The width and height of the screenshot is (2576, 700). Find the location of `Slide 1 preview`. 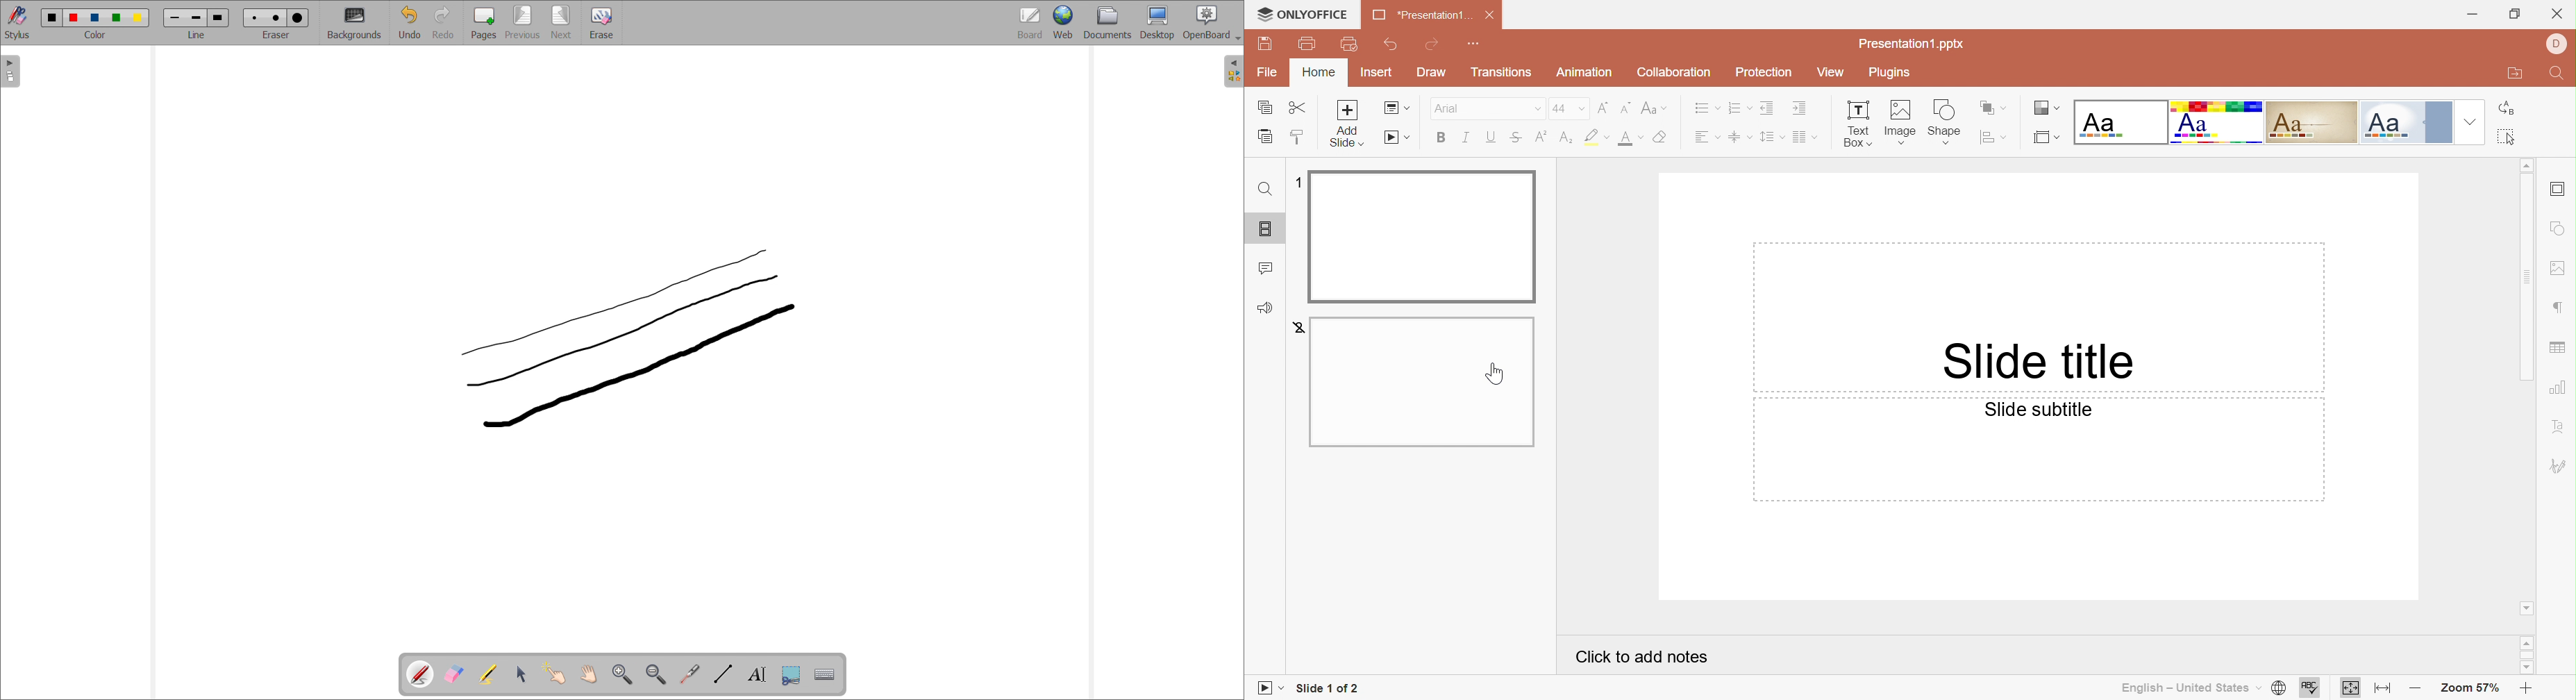

Slide 1 preview is located at coordinates (1421, 236).